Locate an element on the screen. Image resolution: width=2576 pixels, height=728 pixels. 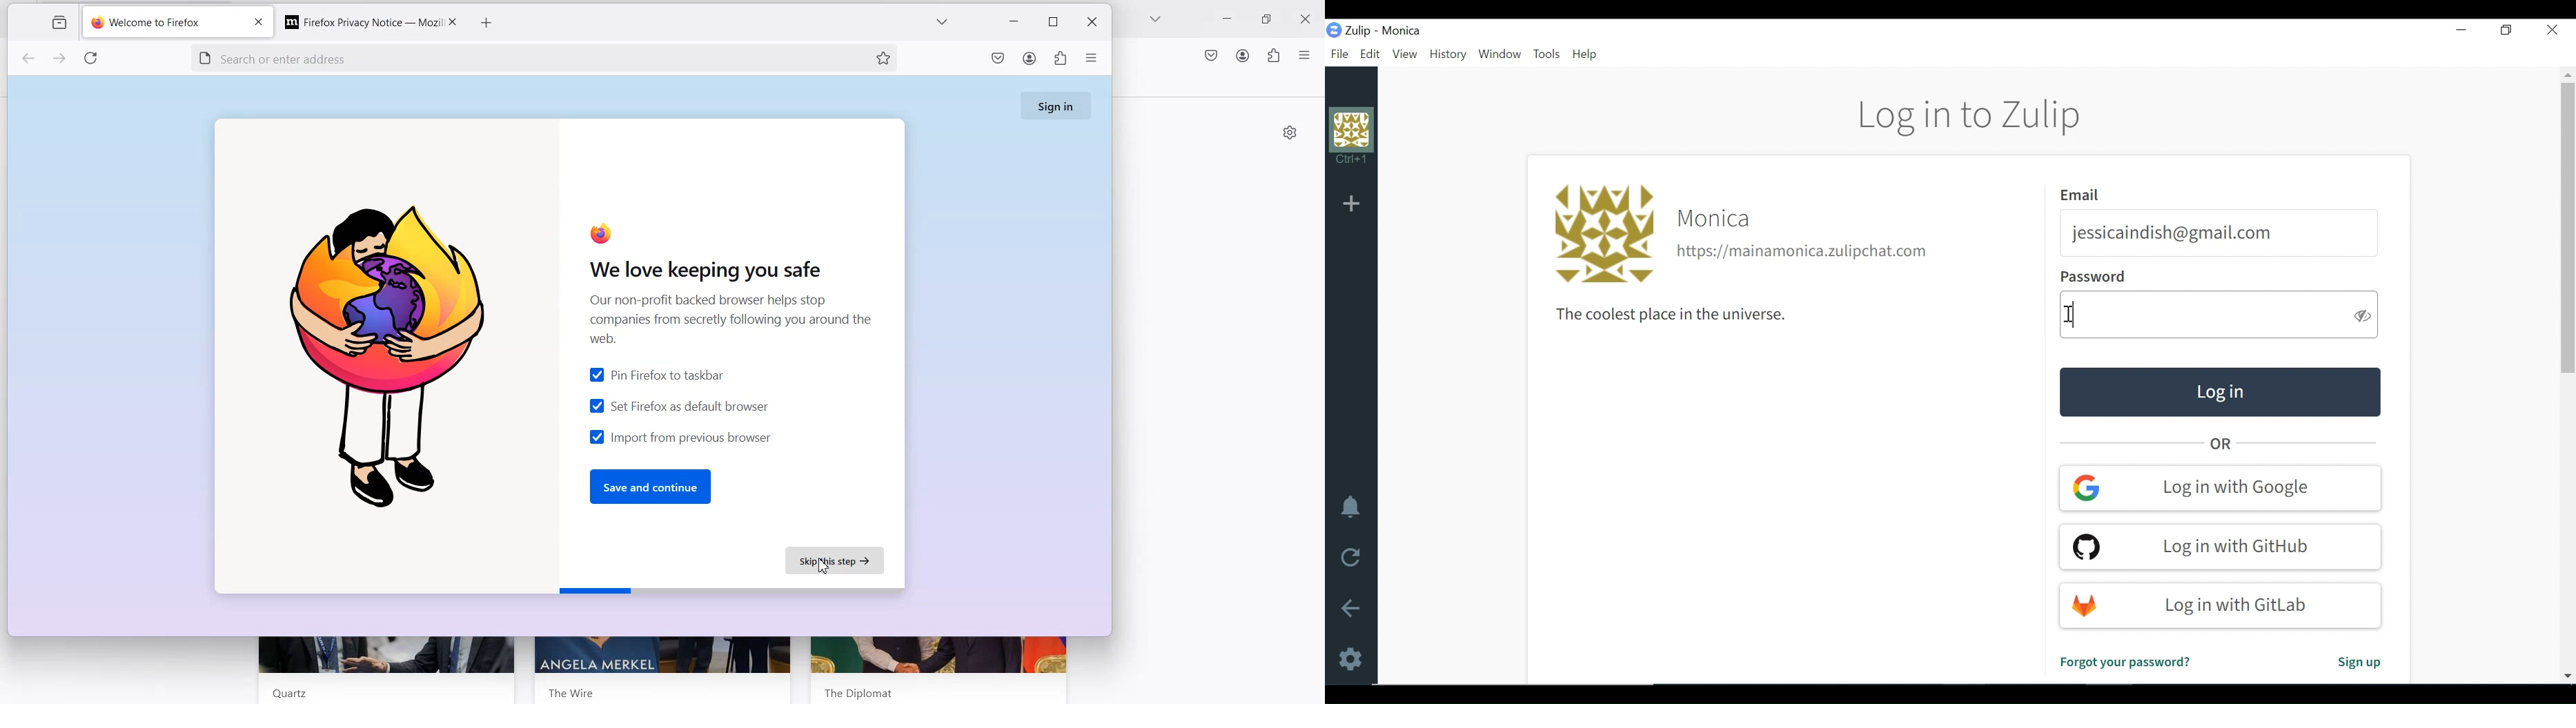
Extensions is located at coordinates (1273, 56).